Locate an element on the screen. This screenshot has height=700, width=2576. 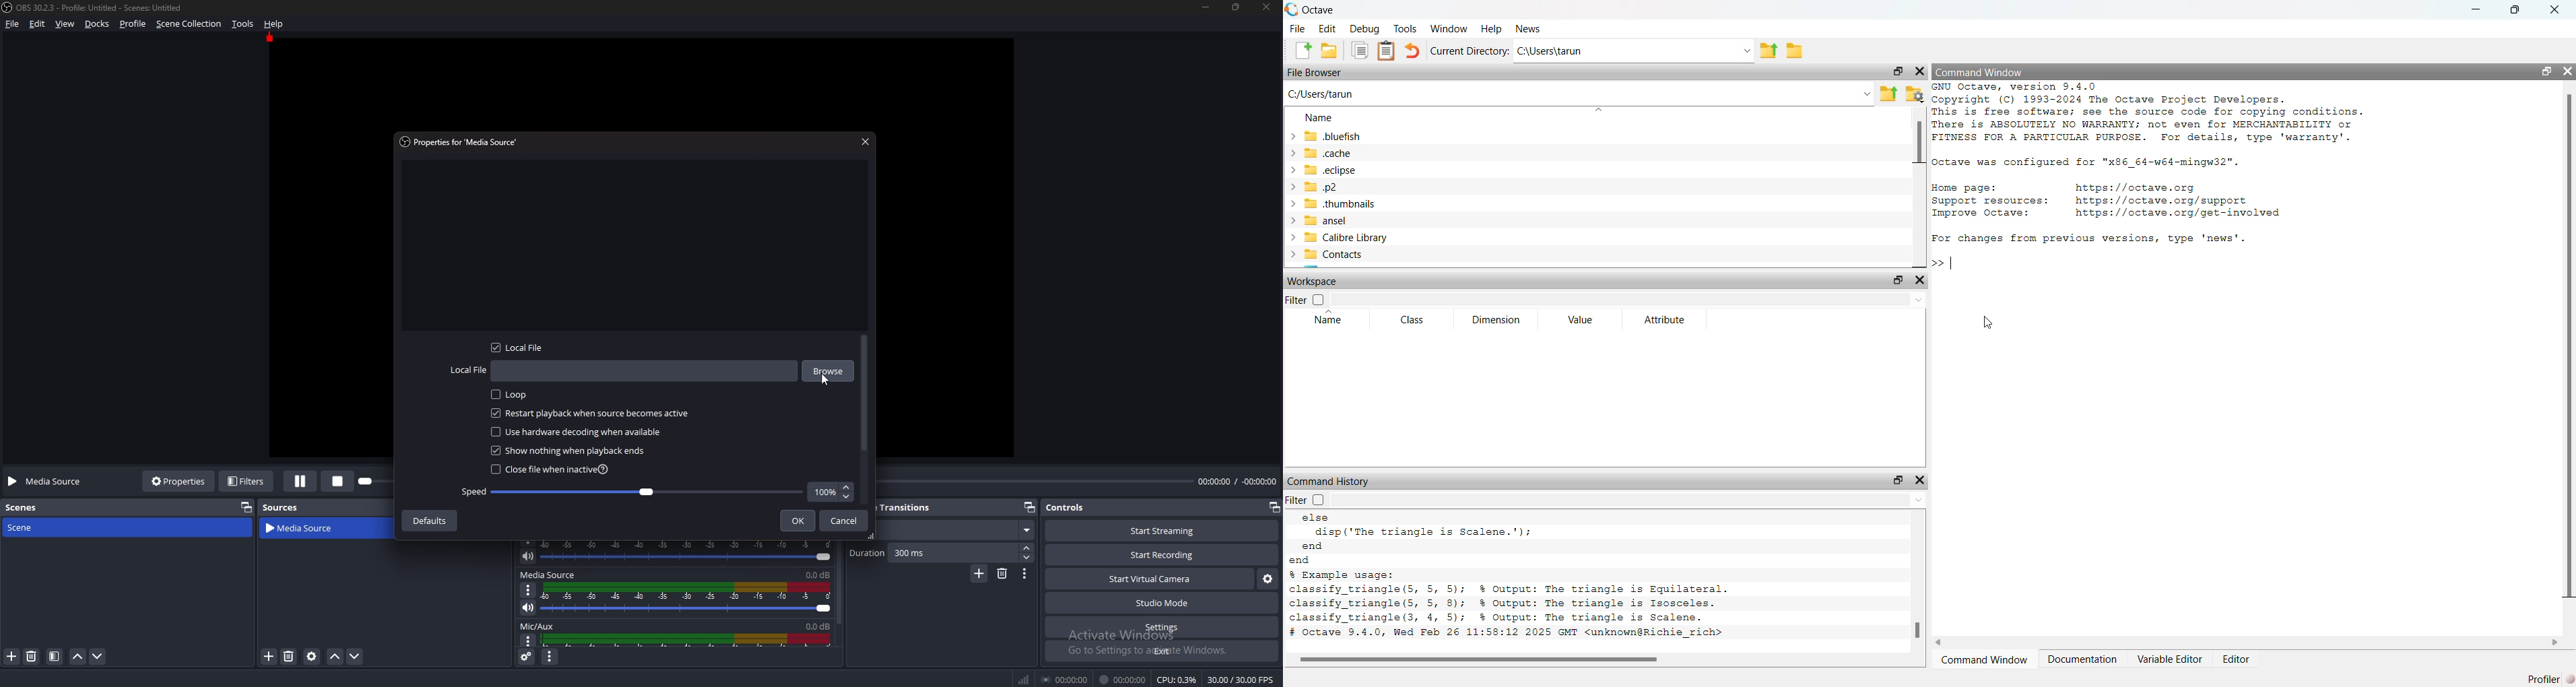
window is located at coordinates (1450, 28).